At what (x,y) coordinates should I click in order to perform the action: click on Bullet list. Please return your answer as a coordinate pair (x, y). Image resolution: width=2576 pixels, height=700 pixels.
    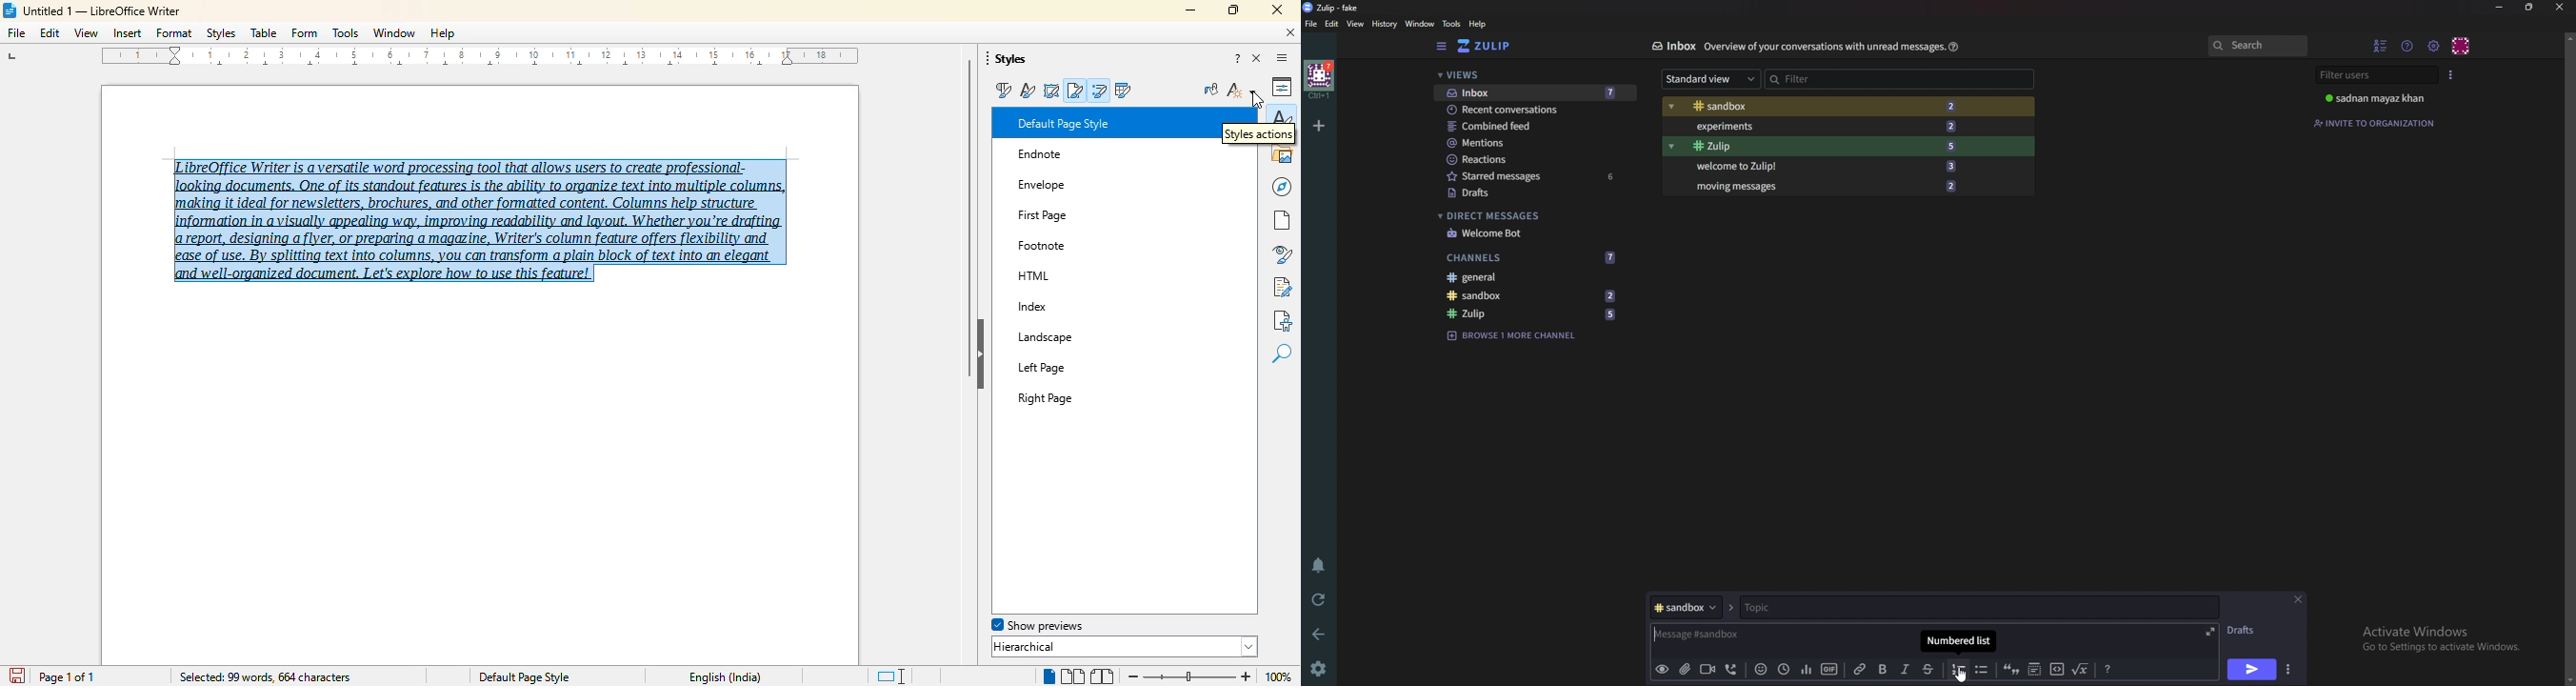
    Looking at the image, I should click on (1981, 670).